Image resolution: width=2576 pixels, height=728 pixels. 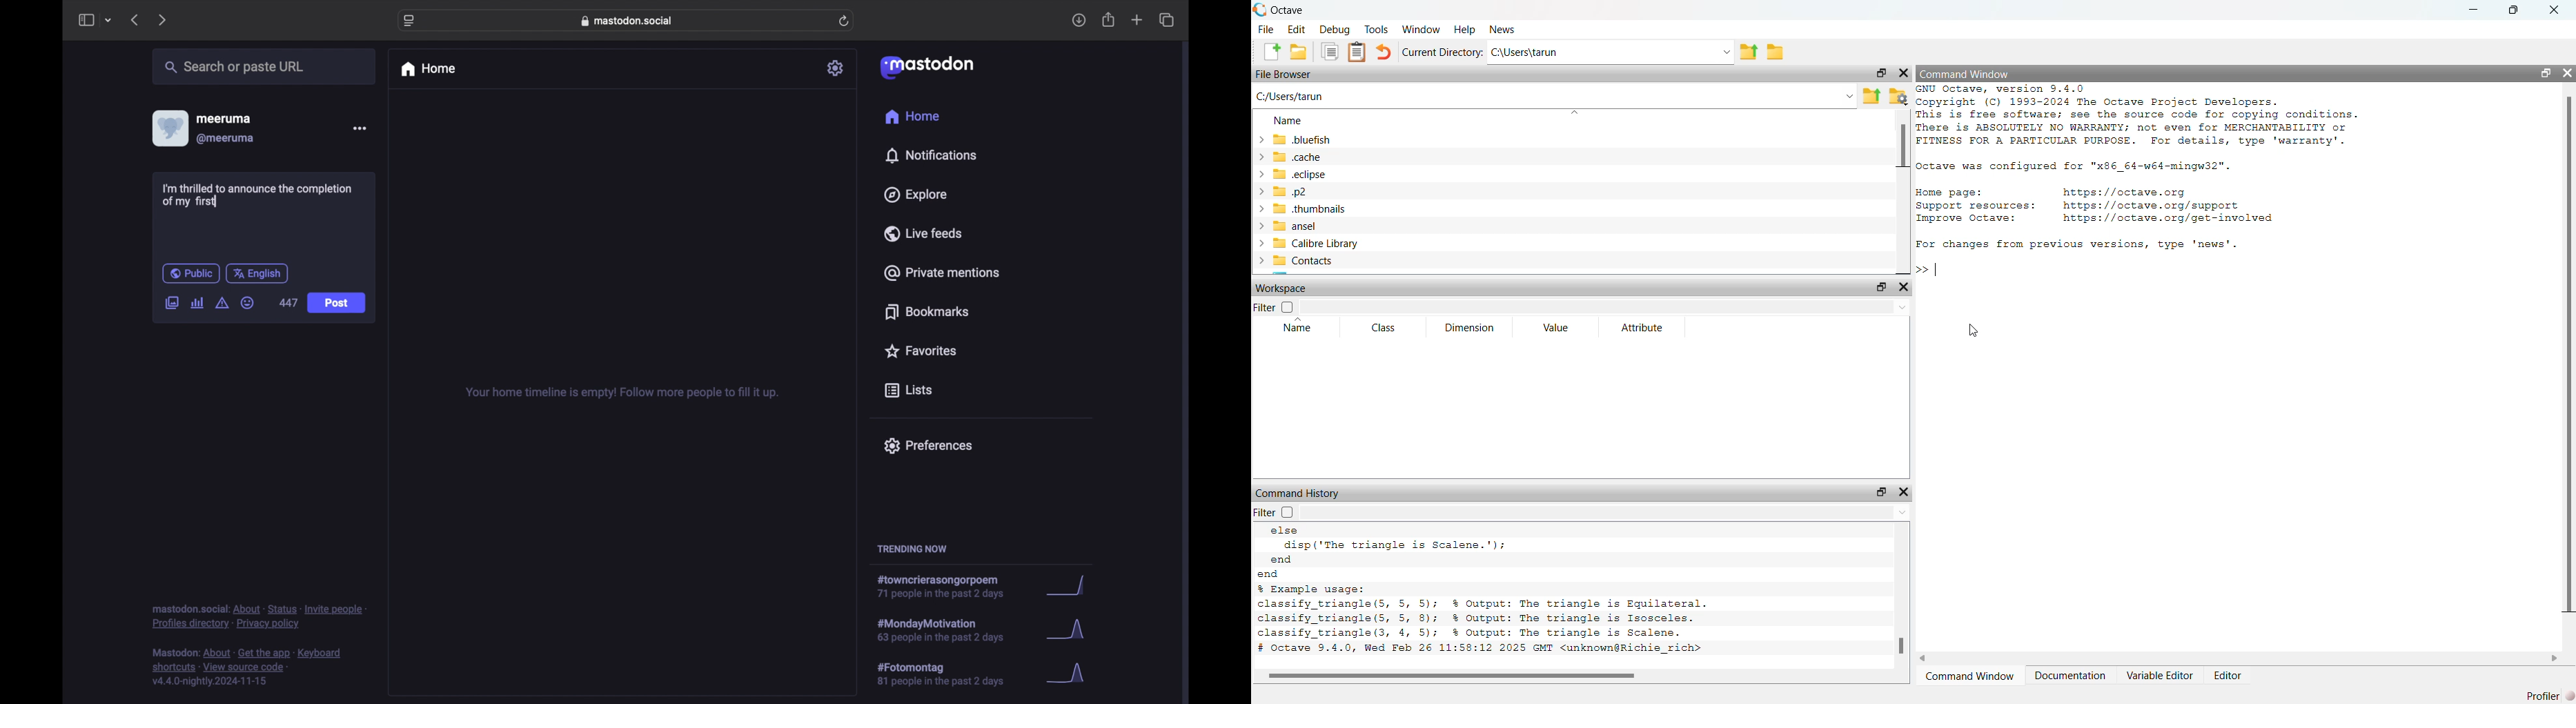 I want to click on I'm thrilled to announce the completion of my first, so click(x=254, y=195).